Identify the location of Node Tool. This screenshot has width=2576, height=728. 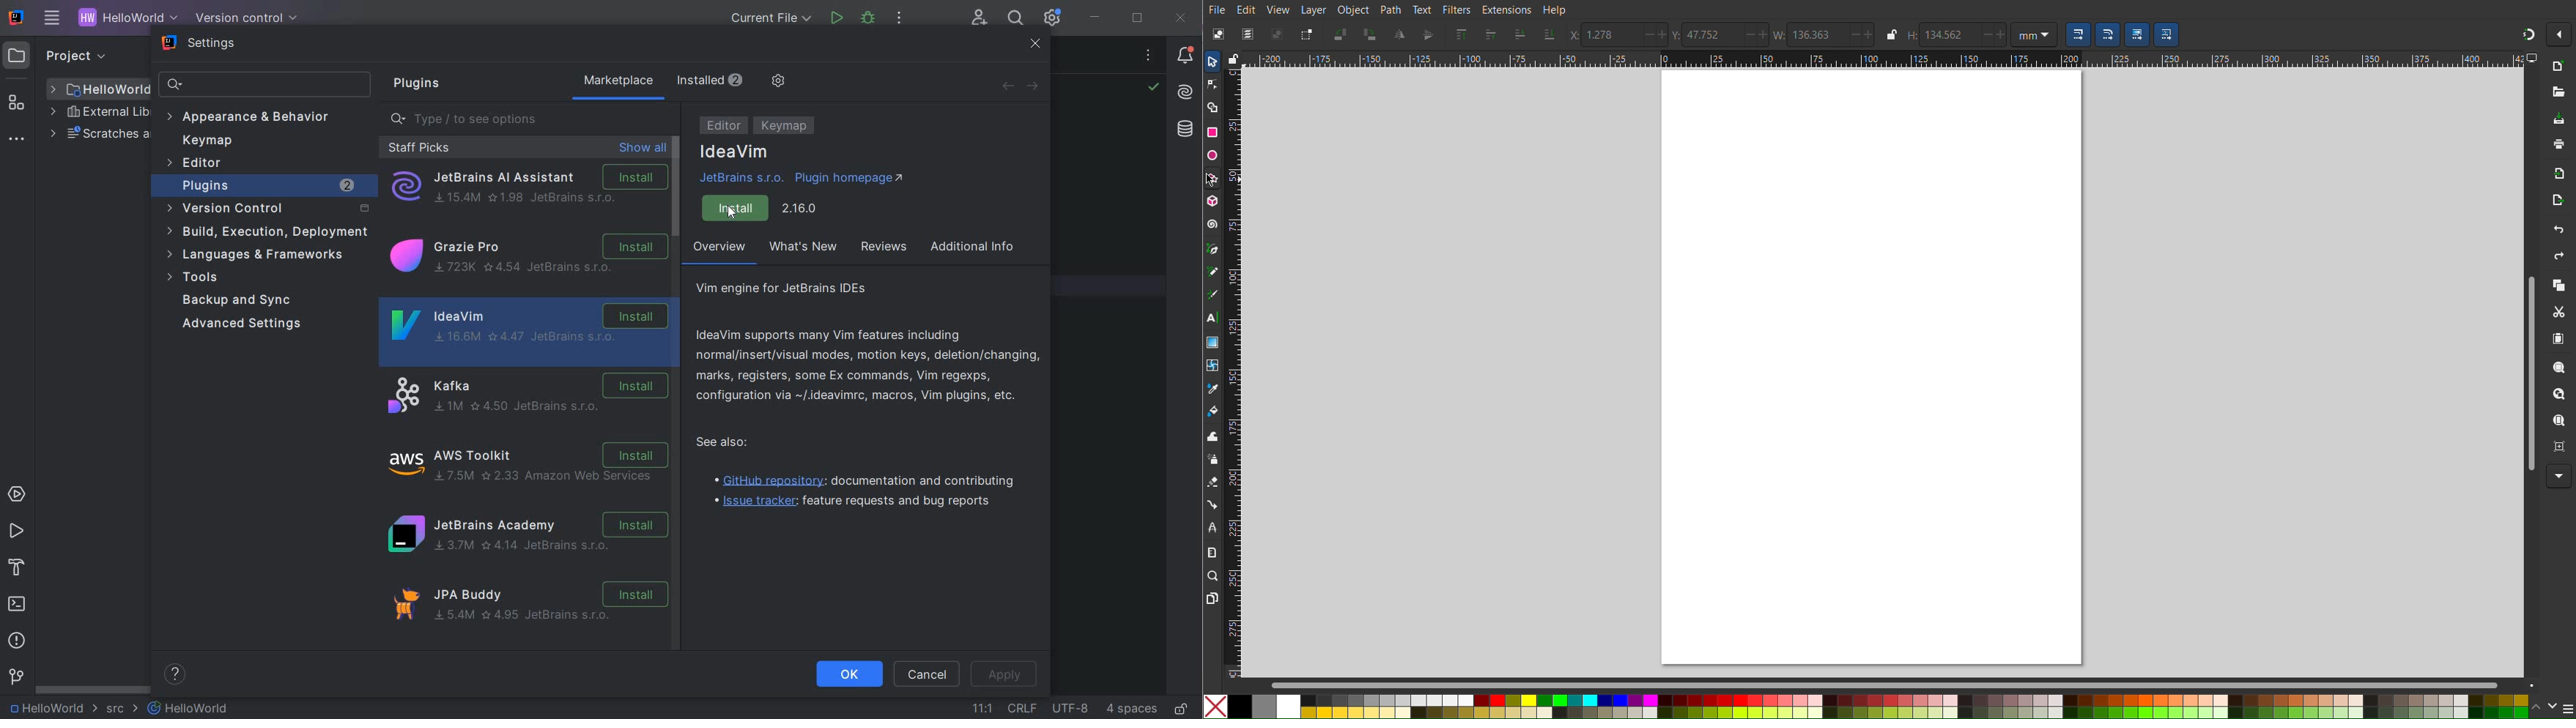
(1212, 84).